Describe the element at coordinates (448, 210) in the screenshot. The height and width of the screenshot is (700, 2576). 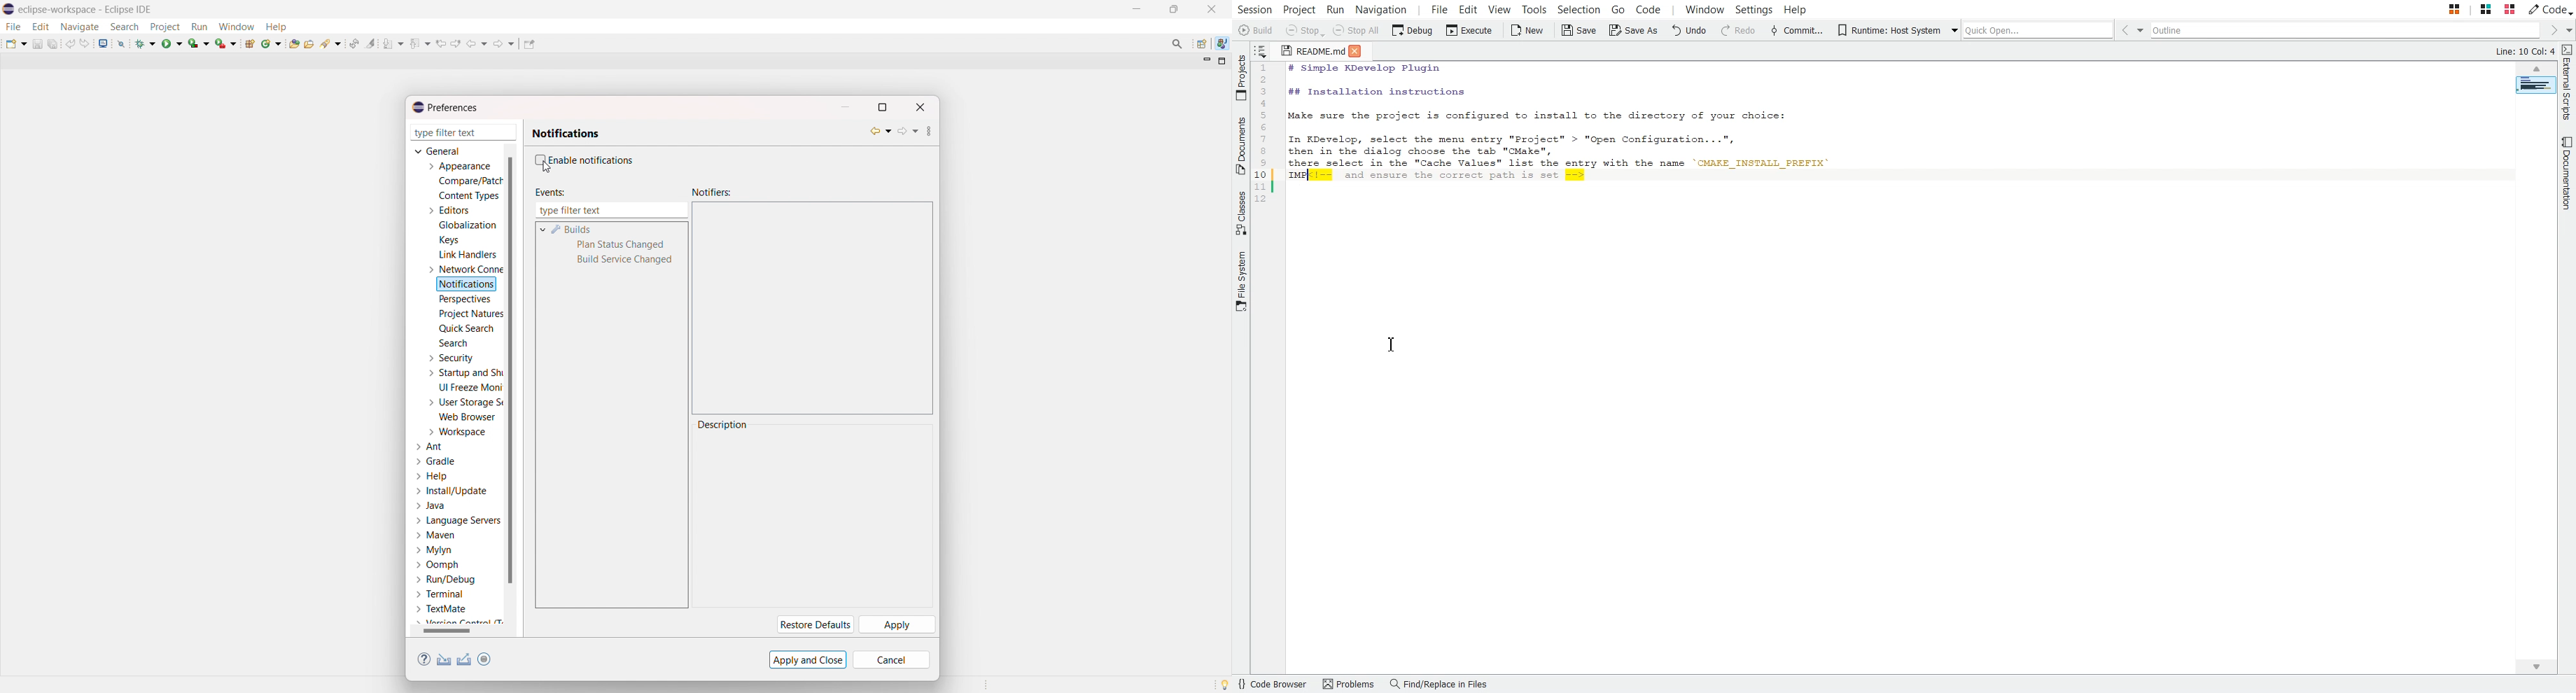
I see `editors` at that location.